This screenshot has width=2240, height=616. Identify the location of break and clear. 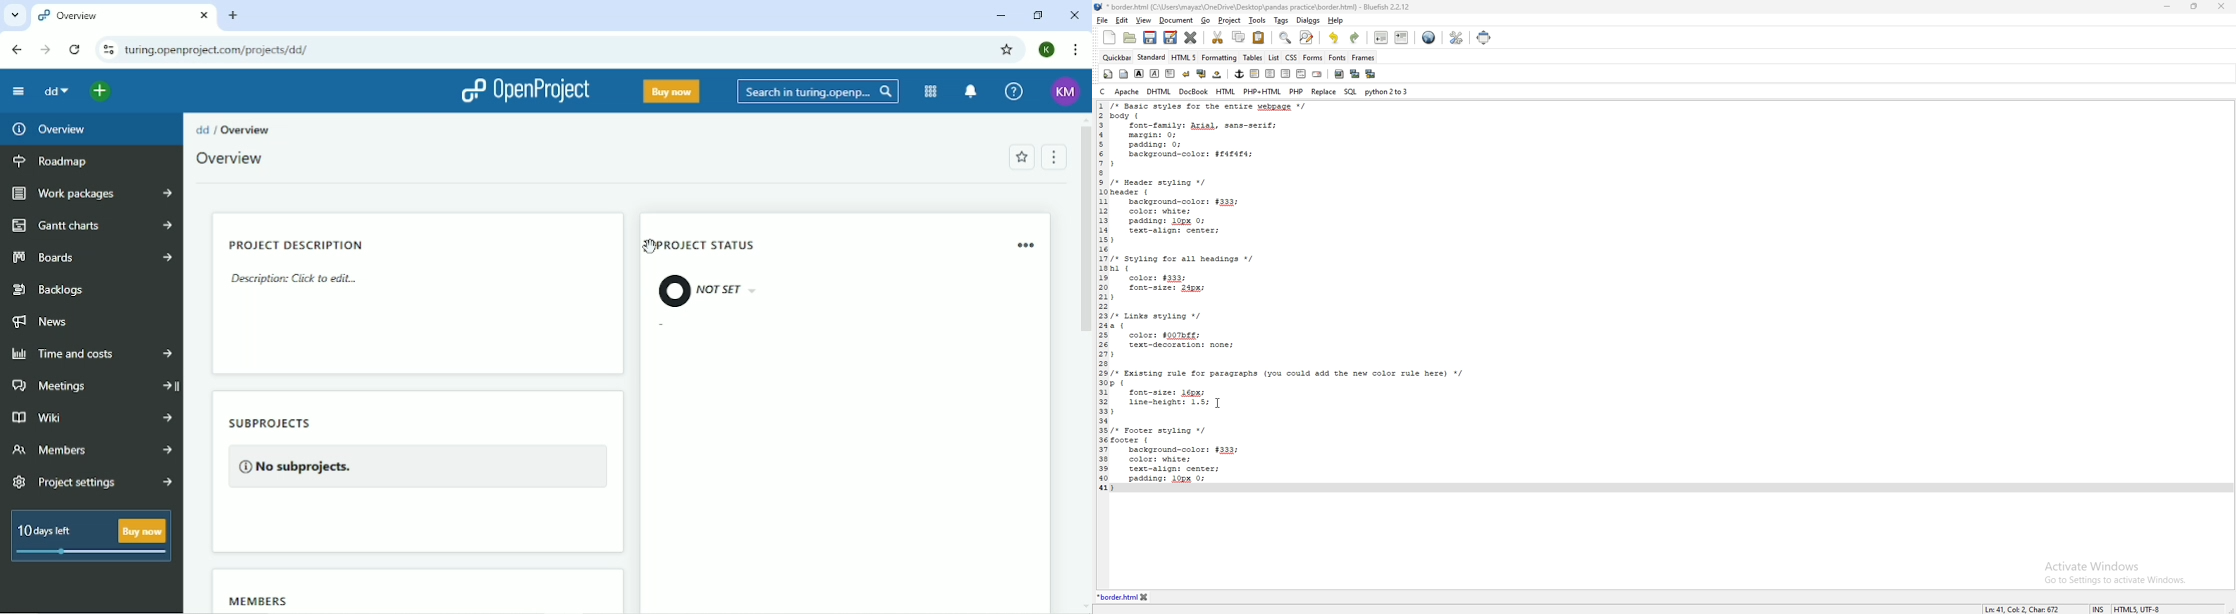
(1202, 73).